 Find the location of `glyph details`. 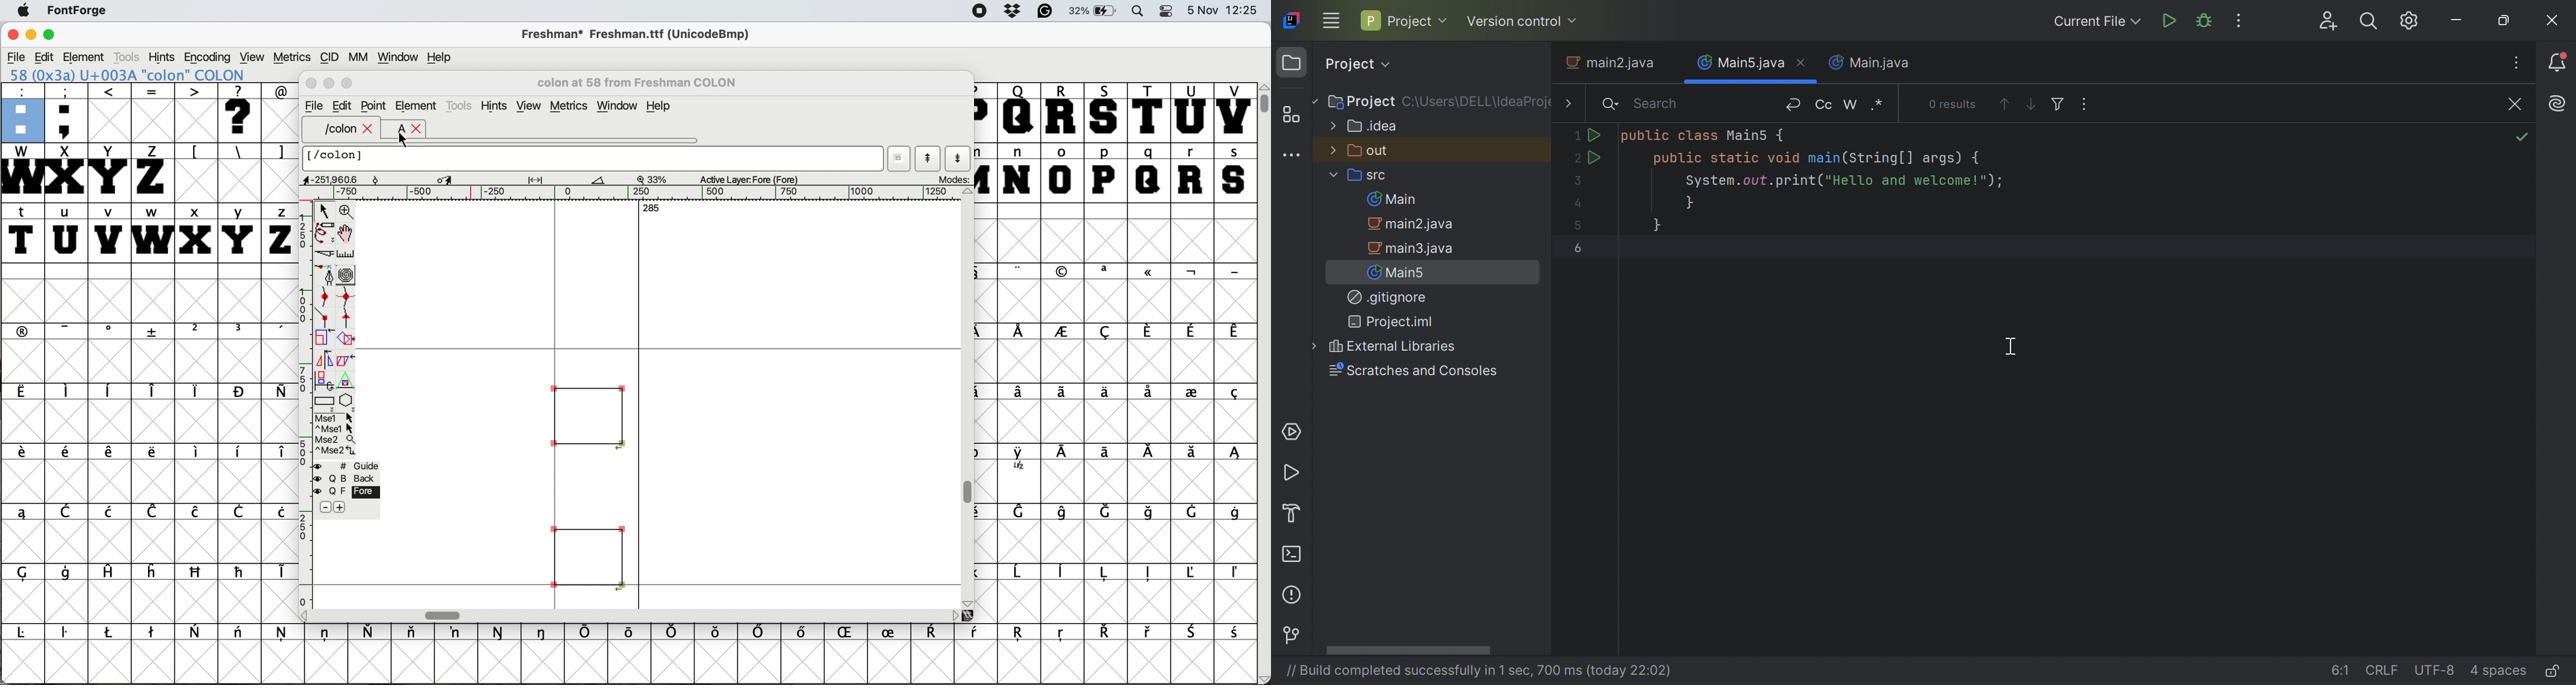

glyph details is located at coordinates (556, 180).